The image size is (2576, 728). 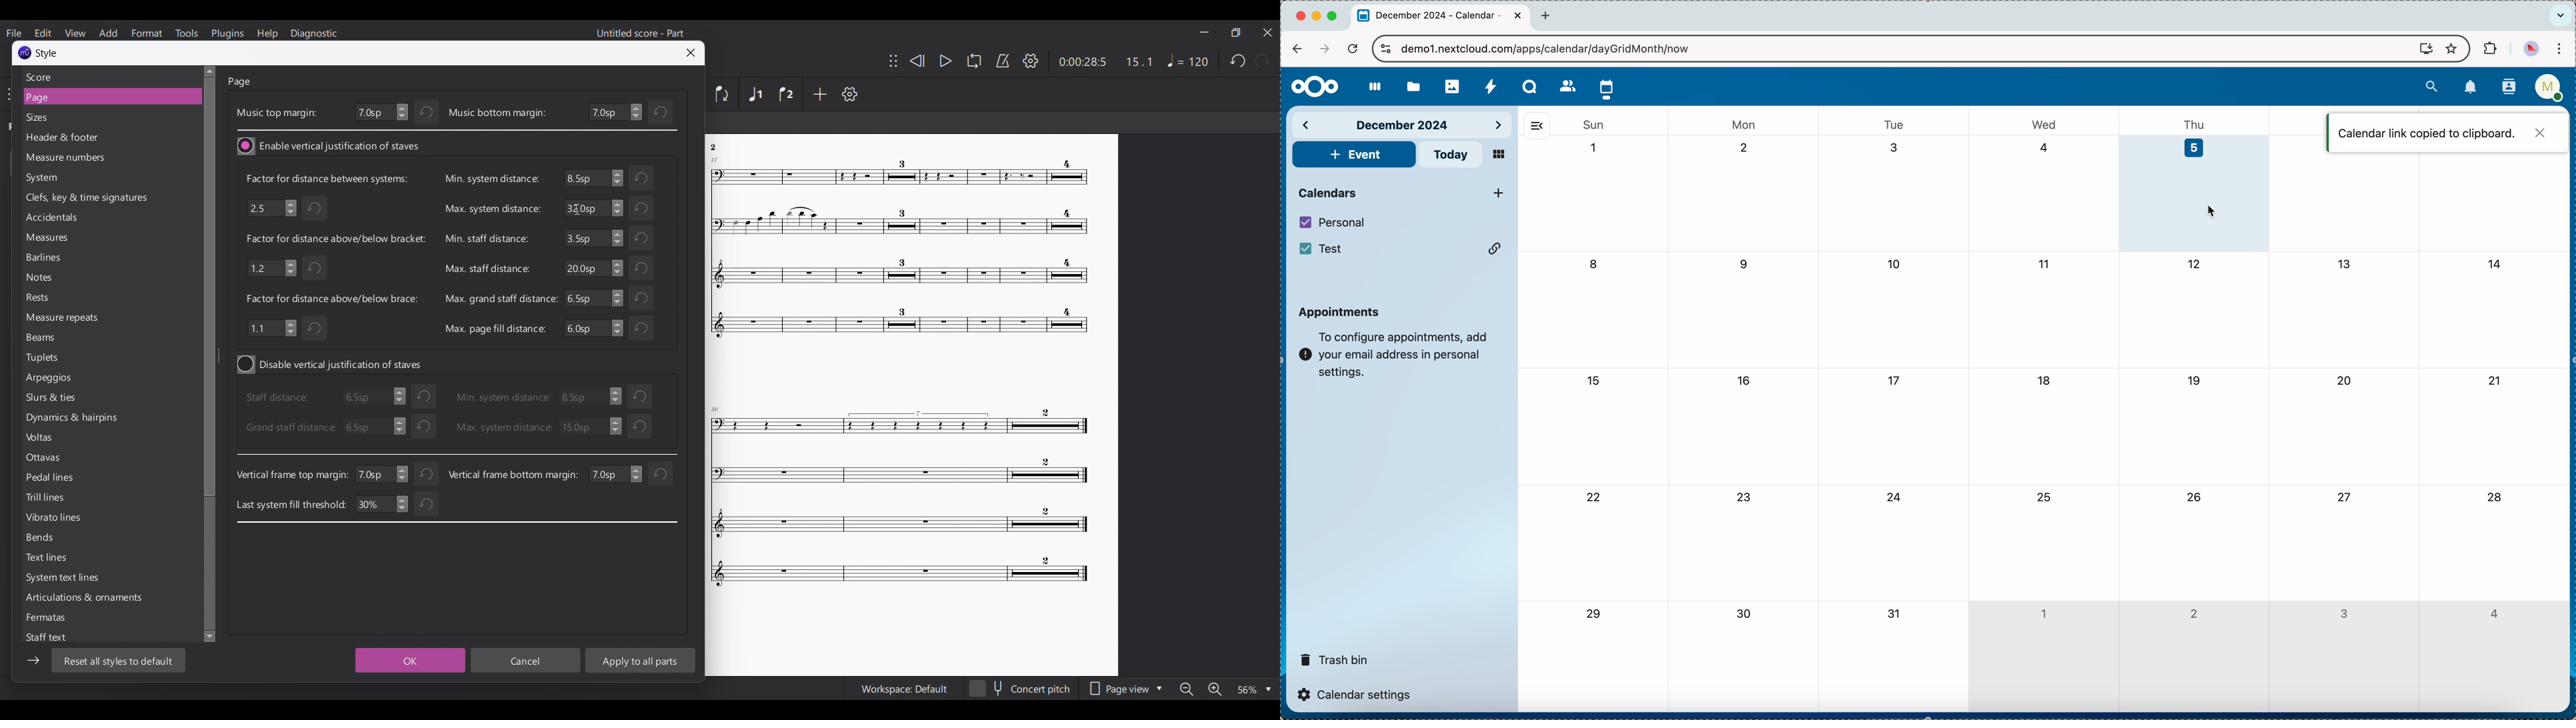 I want to click on Help menu, so click(x=267, y=34).